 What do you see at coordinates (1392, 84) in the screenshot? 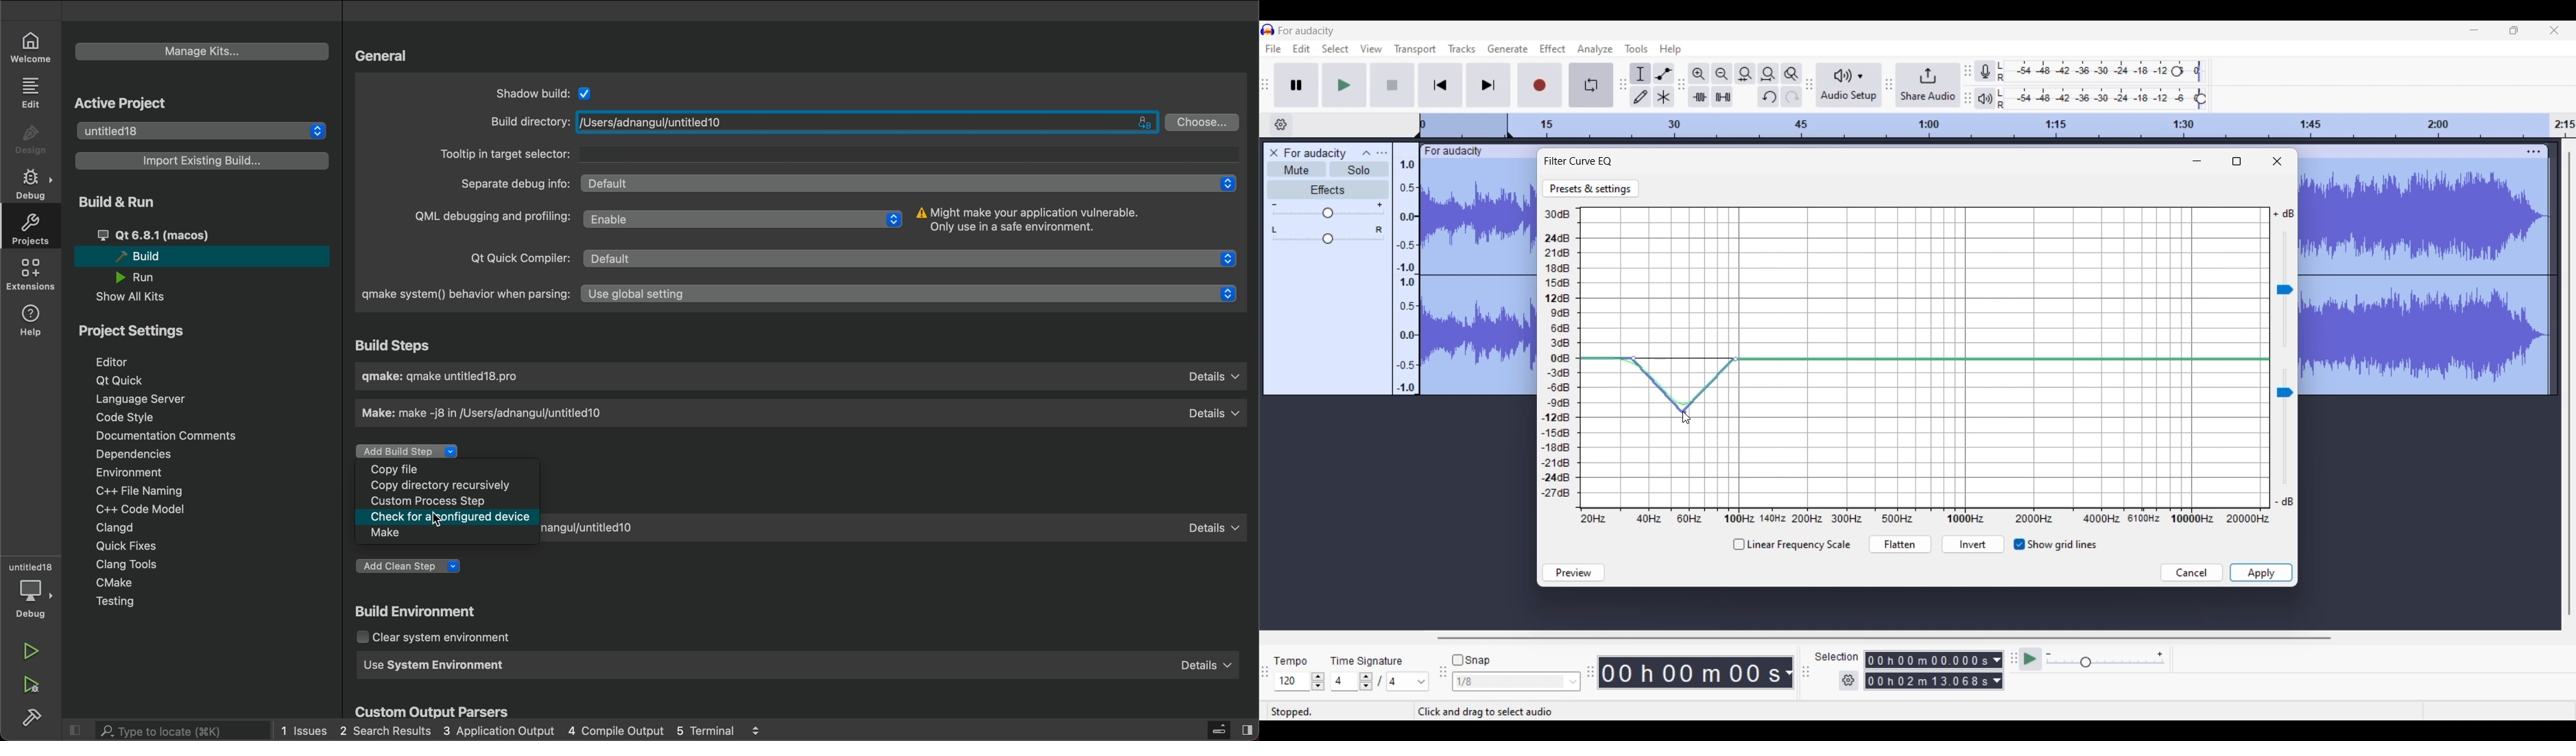
I see `Stop` at bounding box center [1392, 84].